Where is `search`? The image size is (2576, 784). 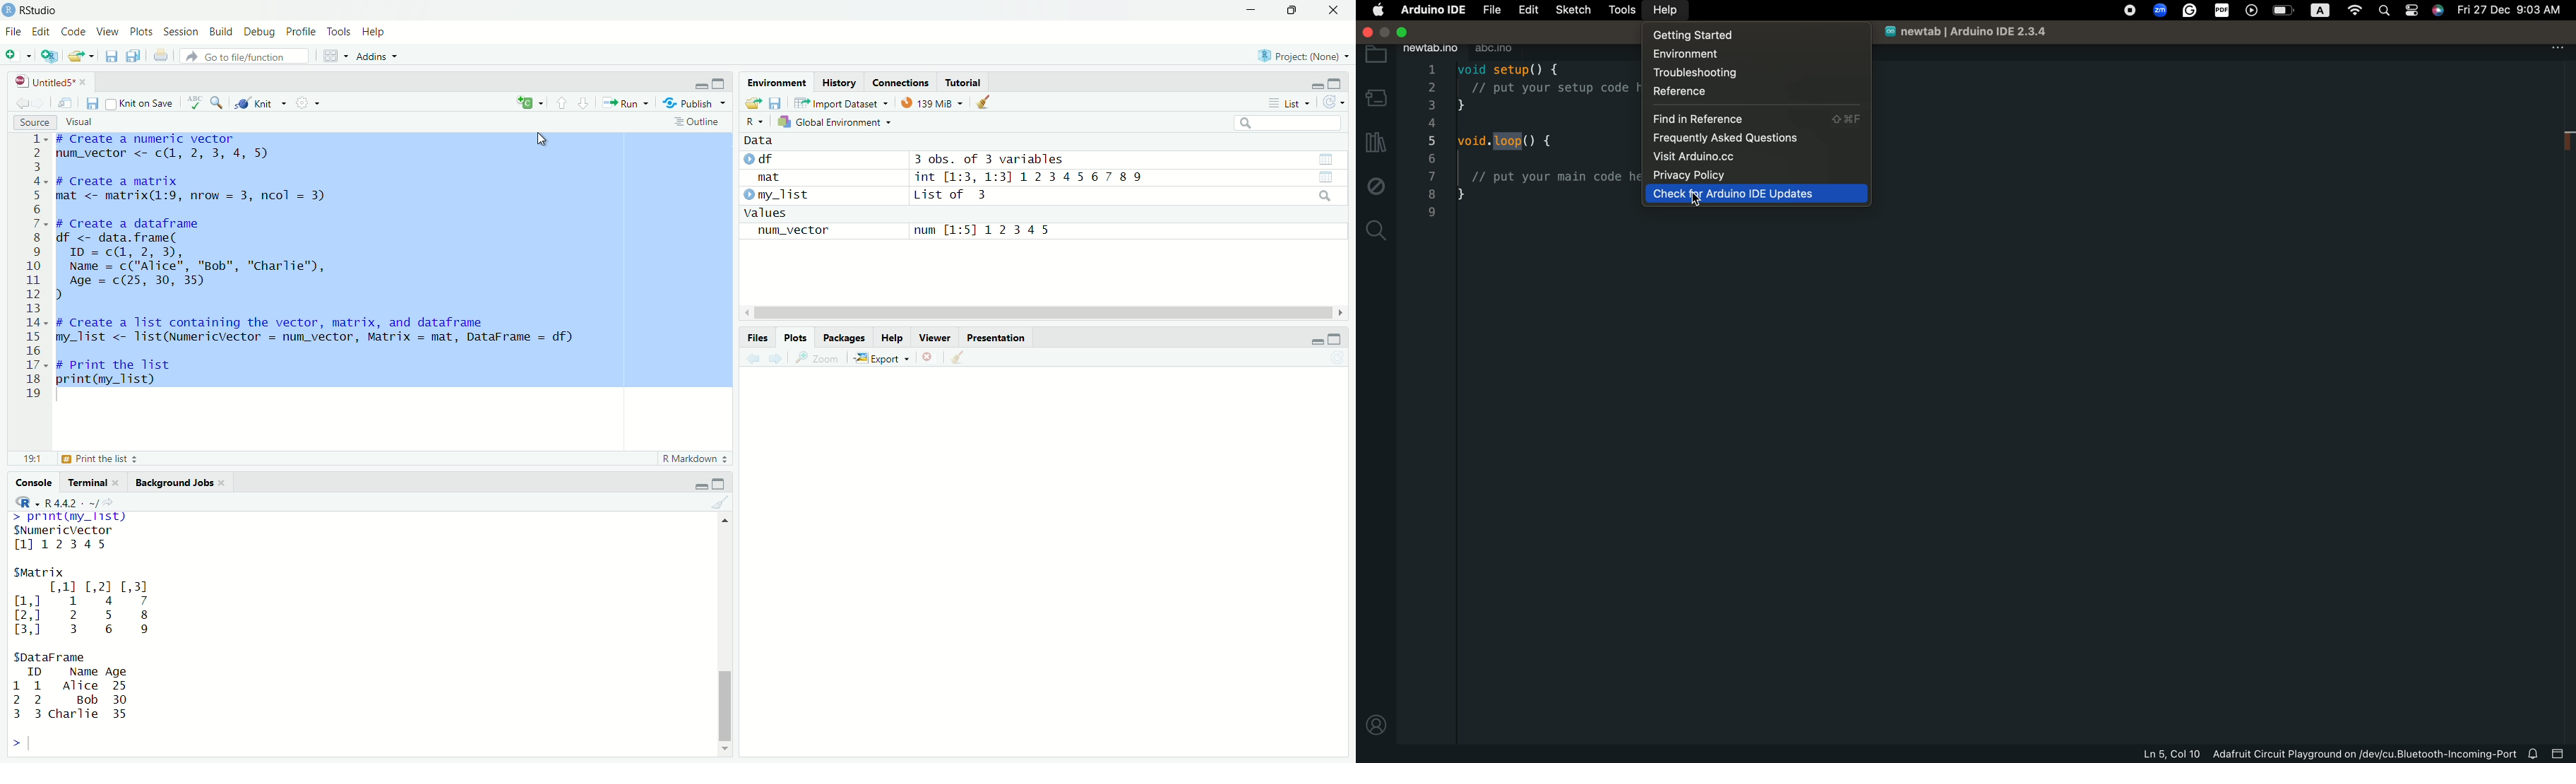
search is located at coordinates (219, 103).